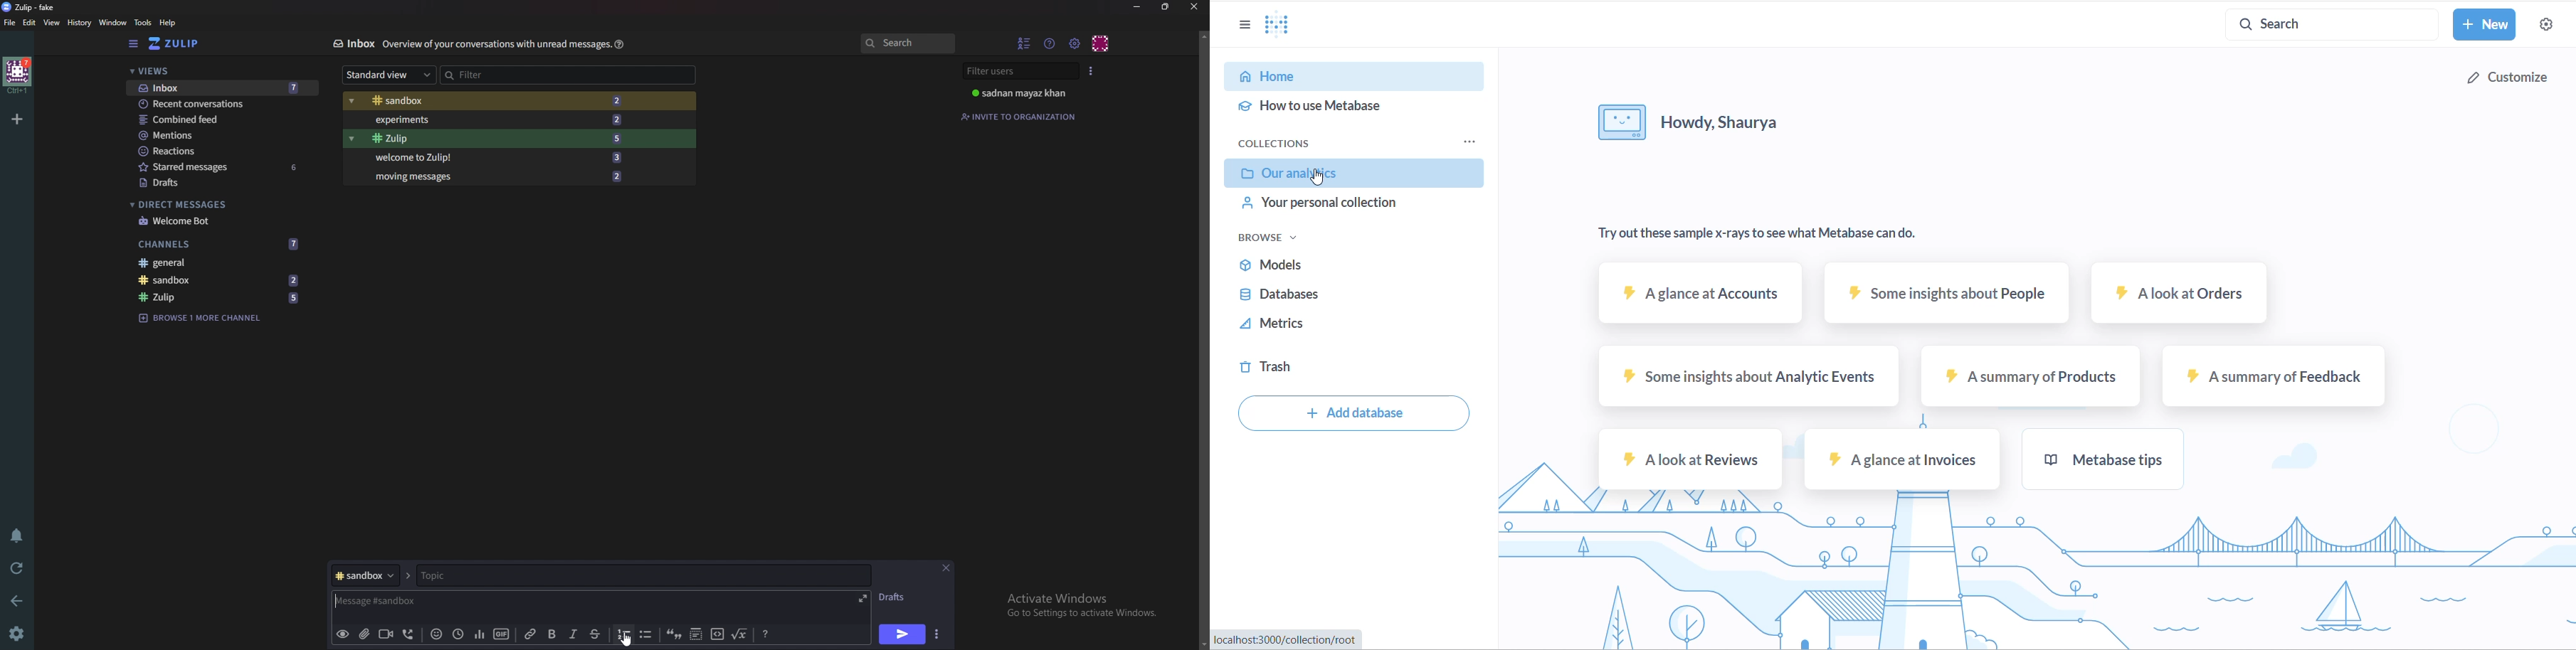 The image size is (2576, 672). What do you see at coordinates (30, 22) in the screenshot?
I see `Edit` at bounding box center [30, 22].